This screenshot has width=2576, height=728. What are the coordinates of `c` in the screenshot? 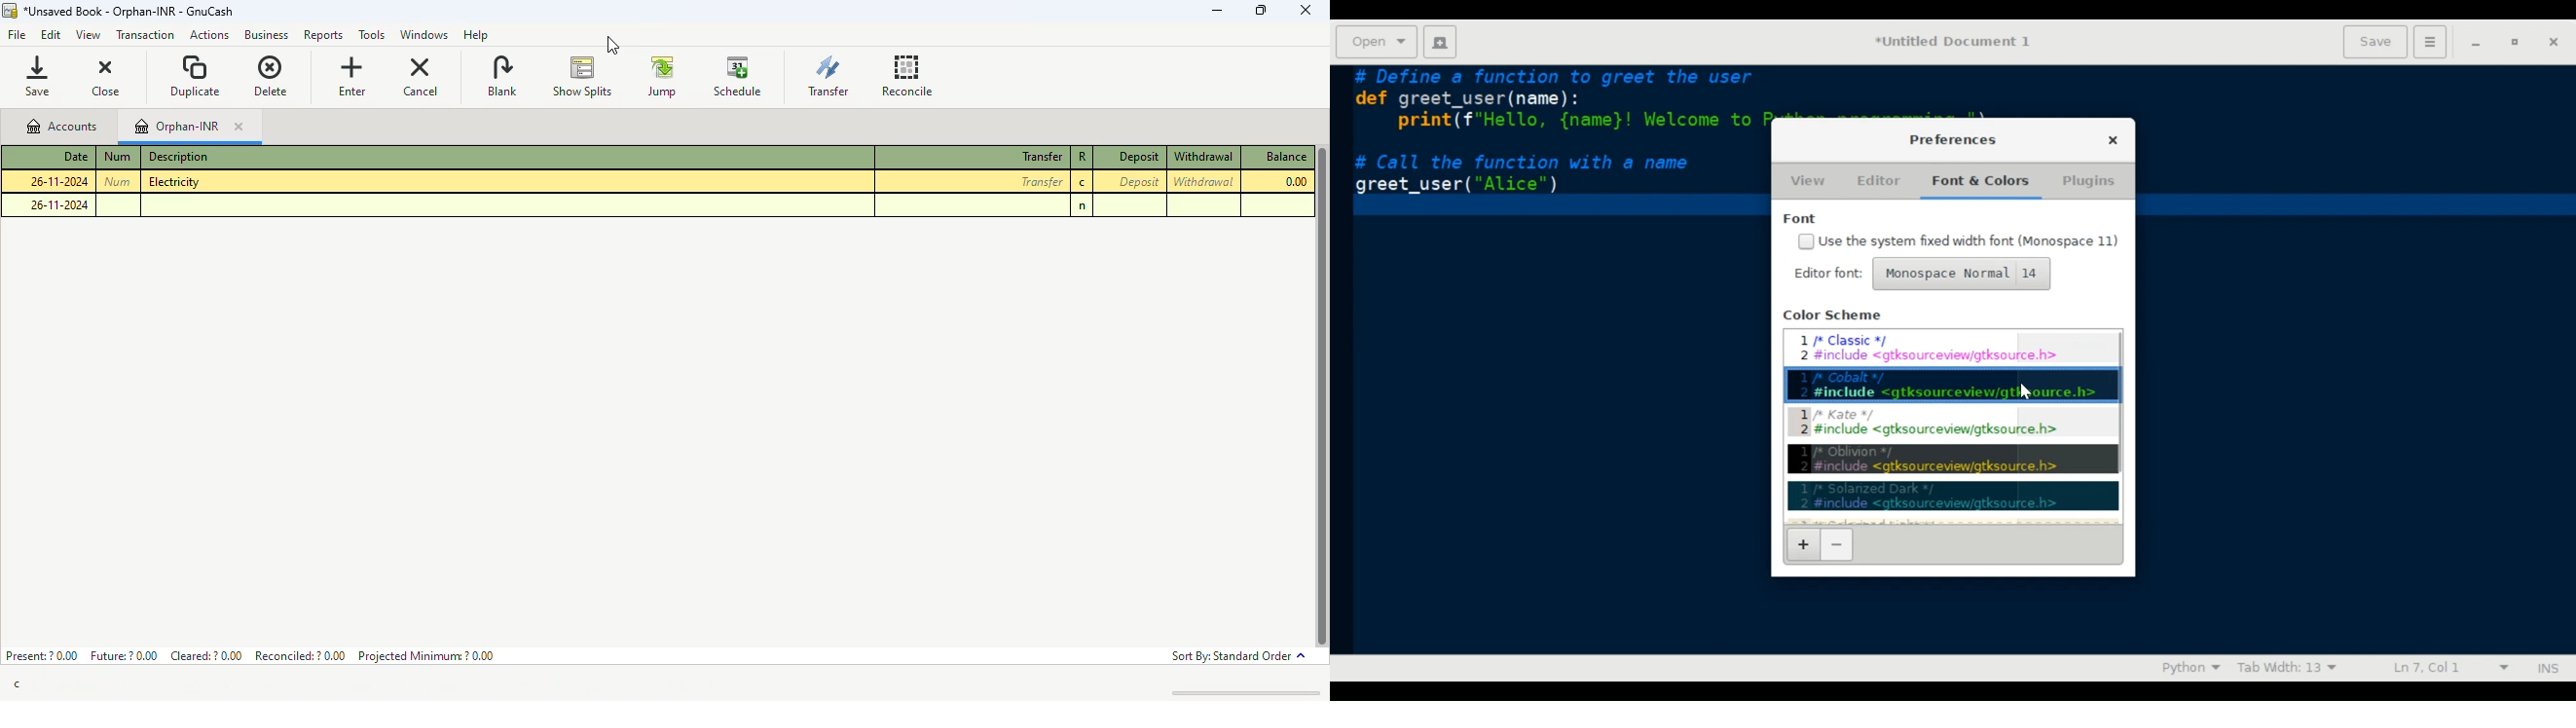 It's located at (17, 685).